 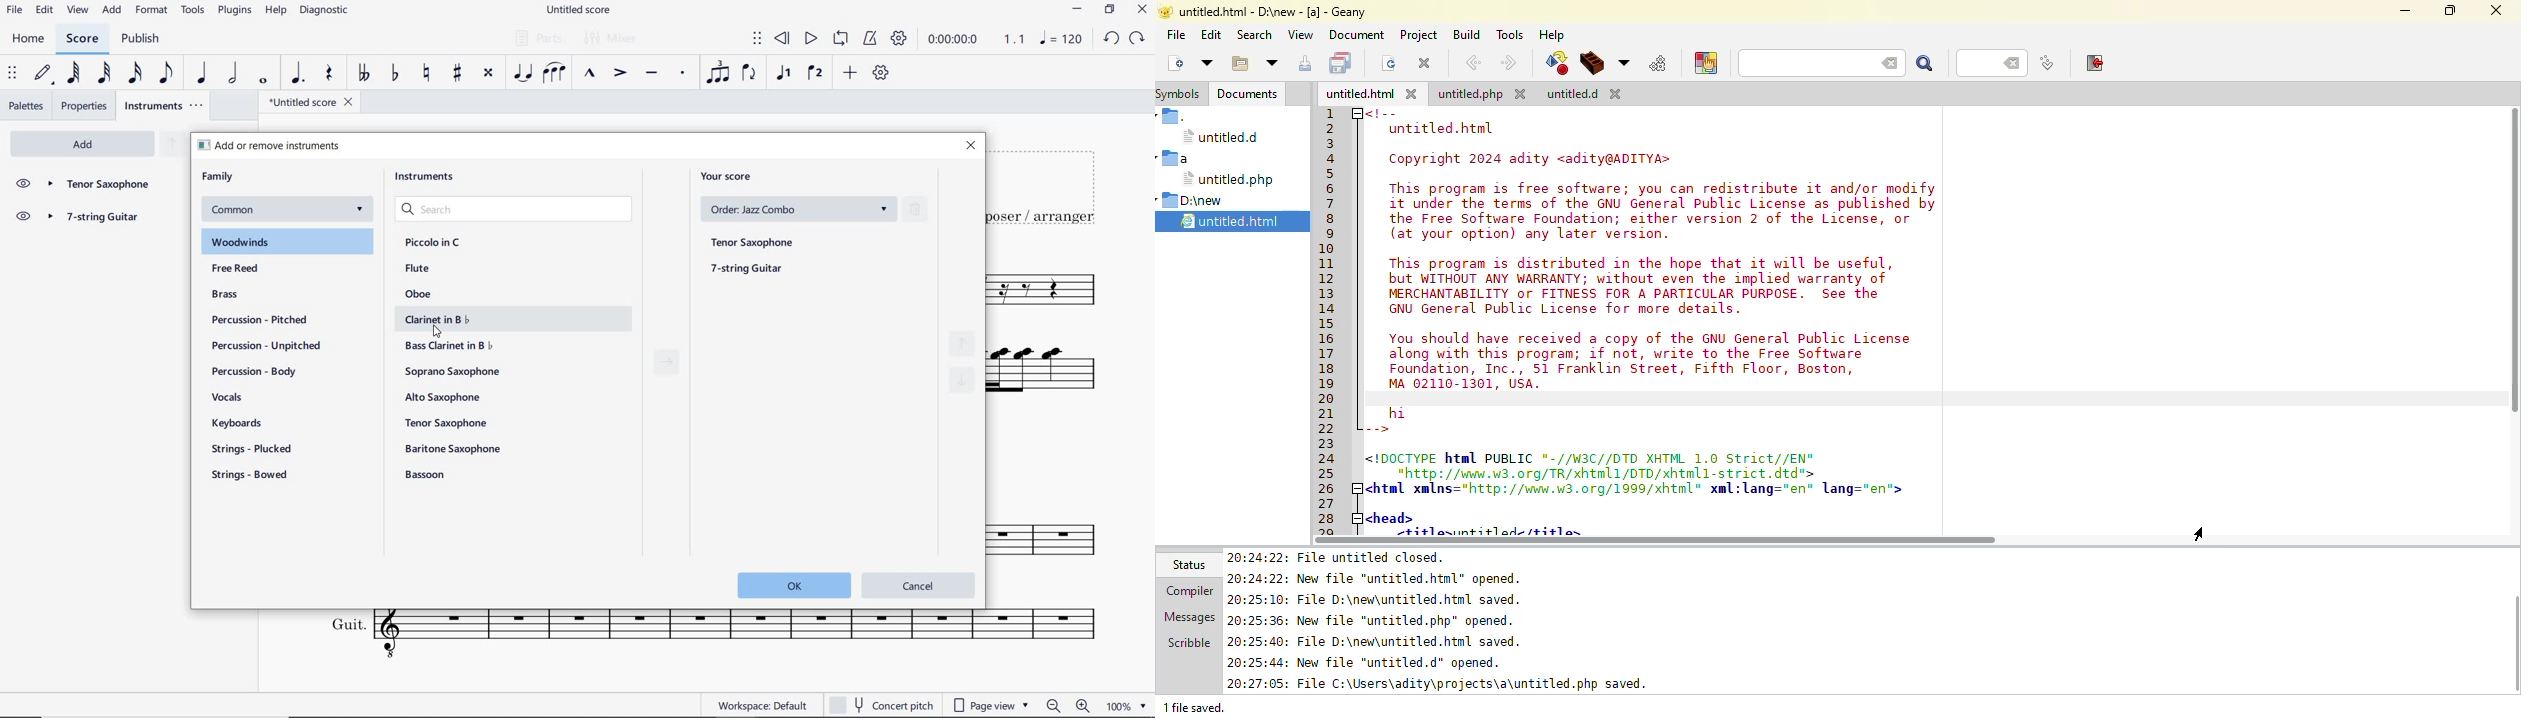 What do you see at coordinates (268, 346) in the screenshot?
I see `percussion - unpitched` at bounding box center [268, 346].